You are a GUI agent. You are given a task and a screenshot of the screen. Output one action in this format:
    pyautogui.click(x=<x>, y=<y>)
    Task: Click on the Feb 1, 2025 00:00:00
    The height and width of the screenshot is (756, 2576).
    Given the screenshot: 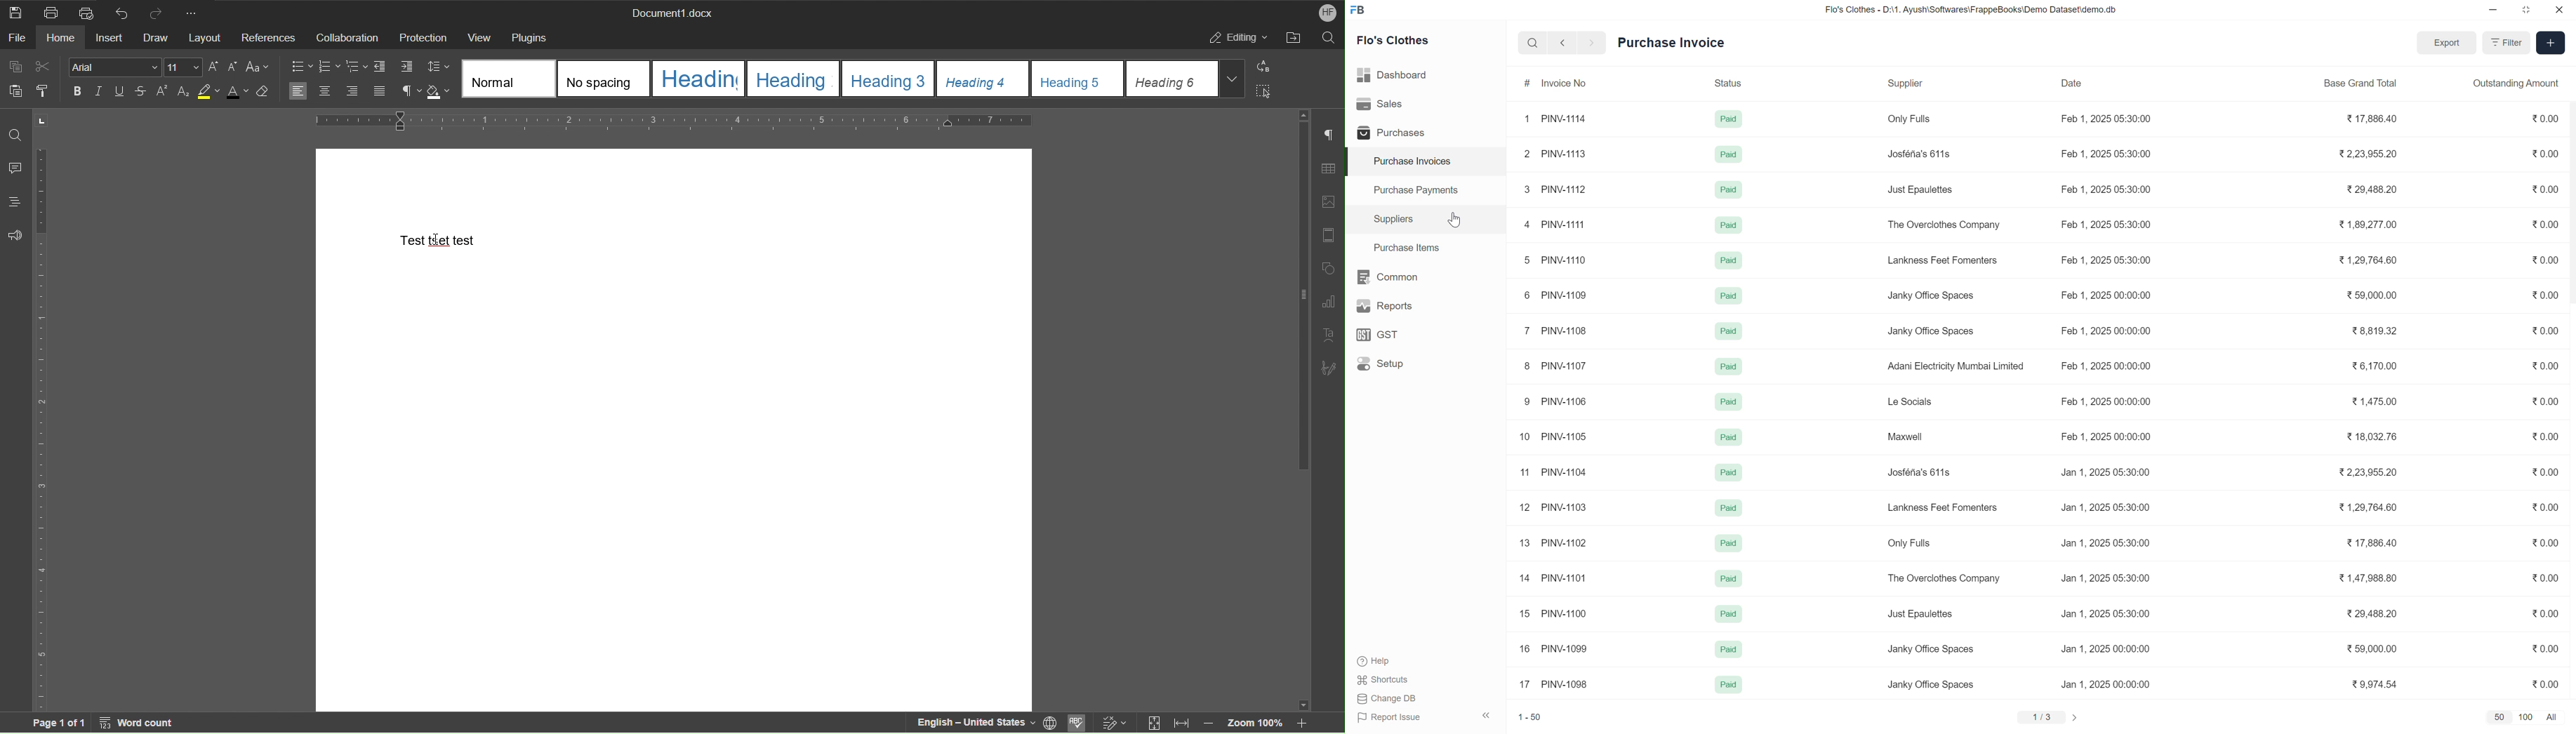 What is the action you would take?
    pyautogui.click(x=2106, y=401)
    